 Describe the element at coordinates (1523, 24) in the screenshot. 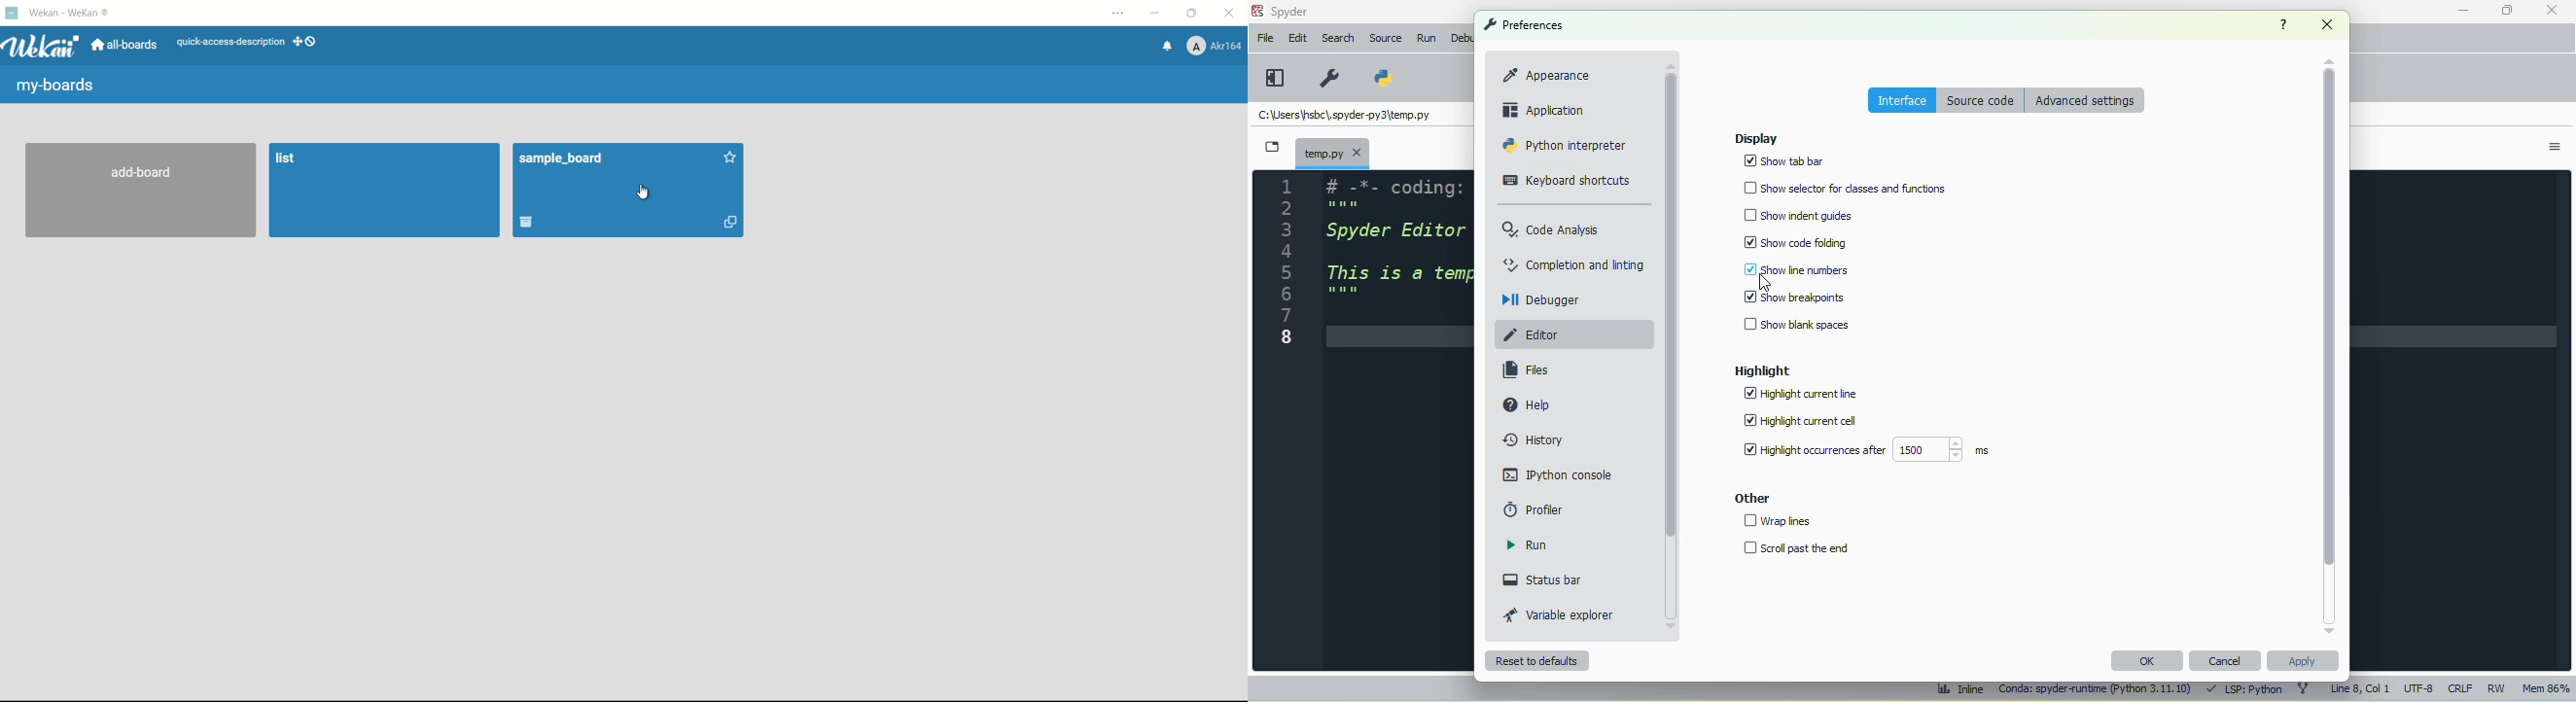

I see `preferences` at that location.